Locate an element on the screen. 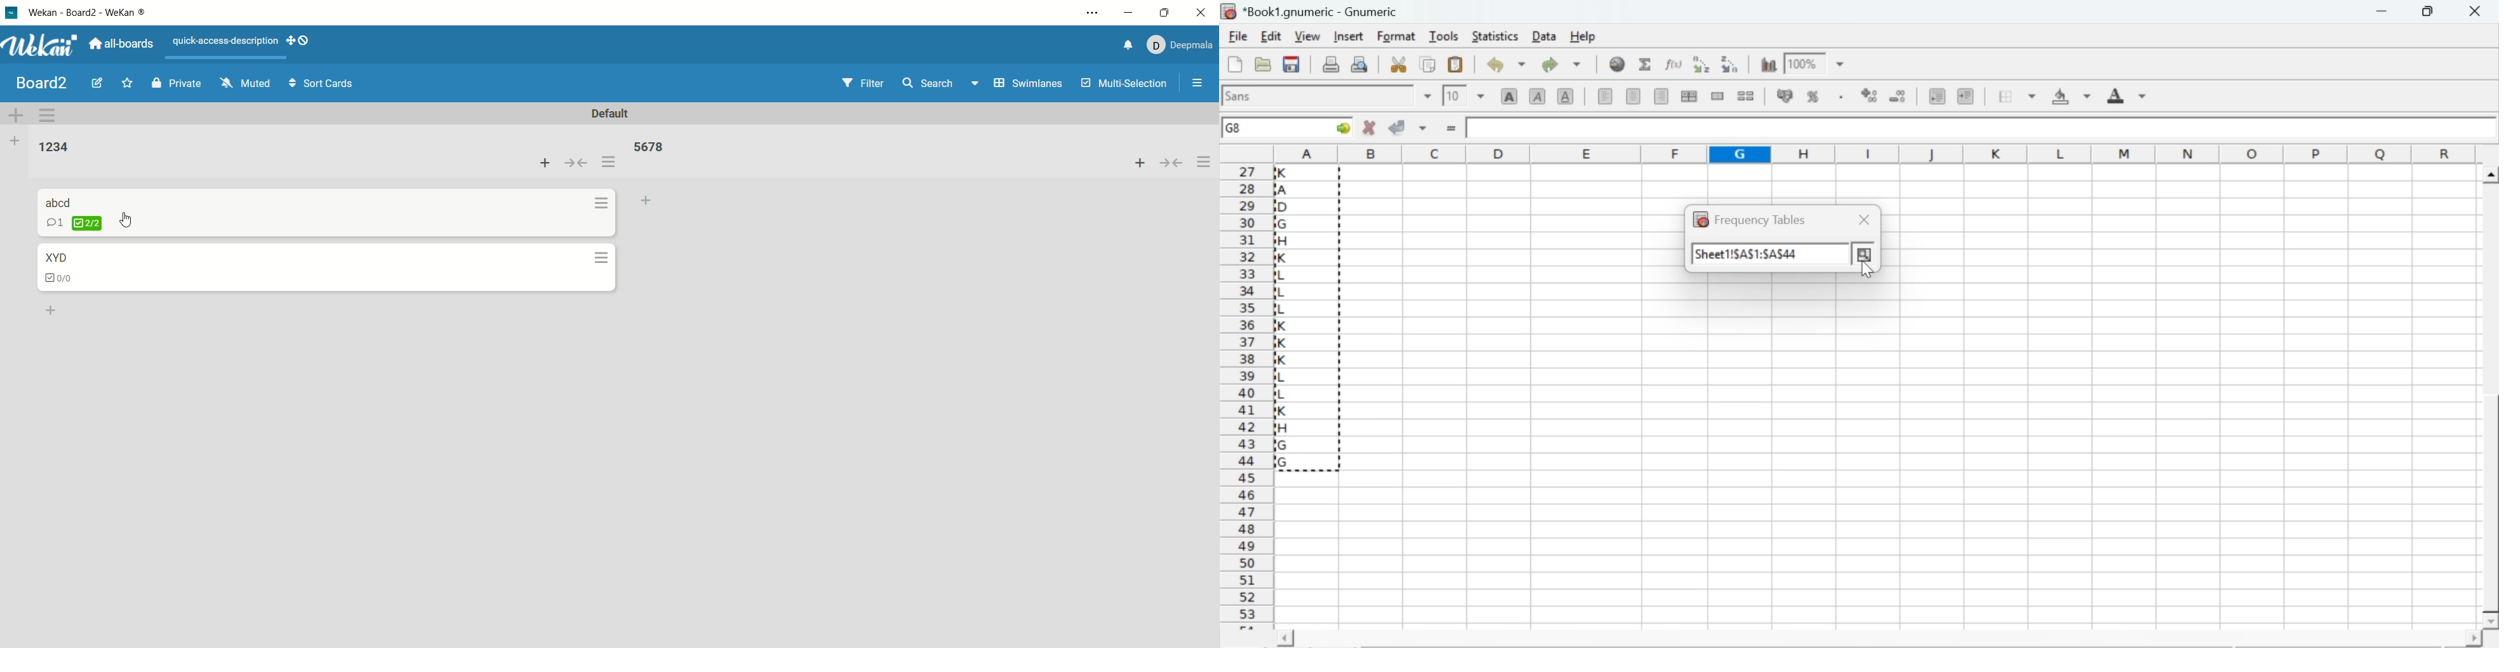 This screenshot has height=672, width=2520. add is located at coordinates (1135, 163).